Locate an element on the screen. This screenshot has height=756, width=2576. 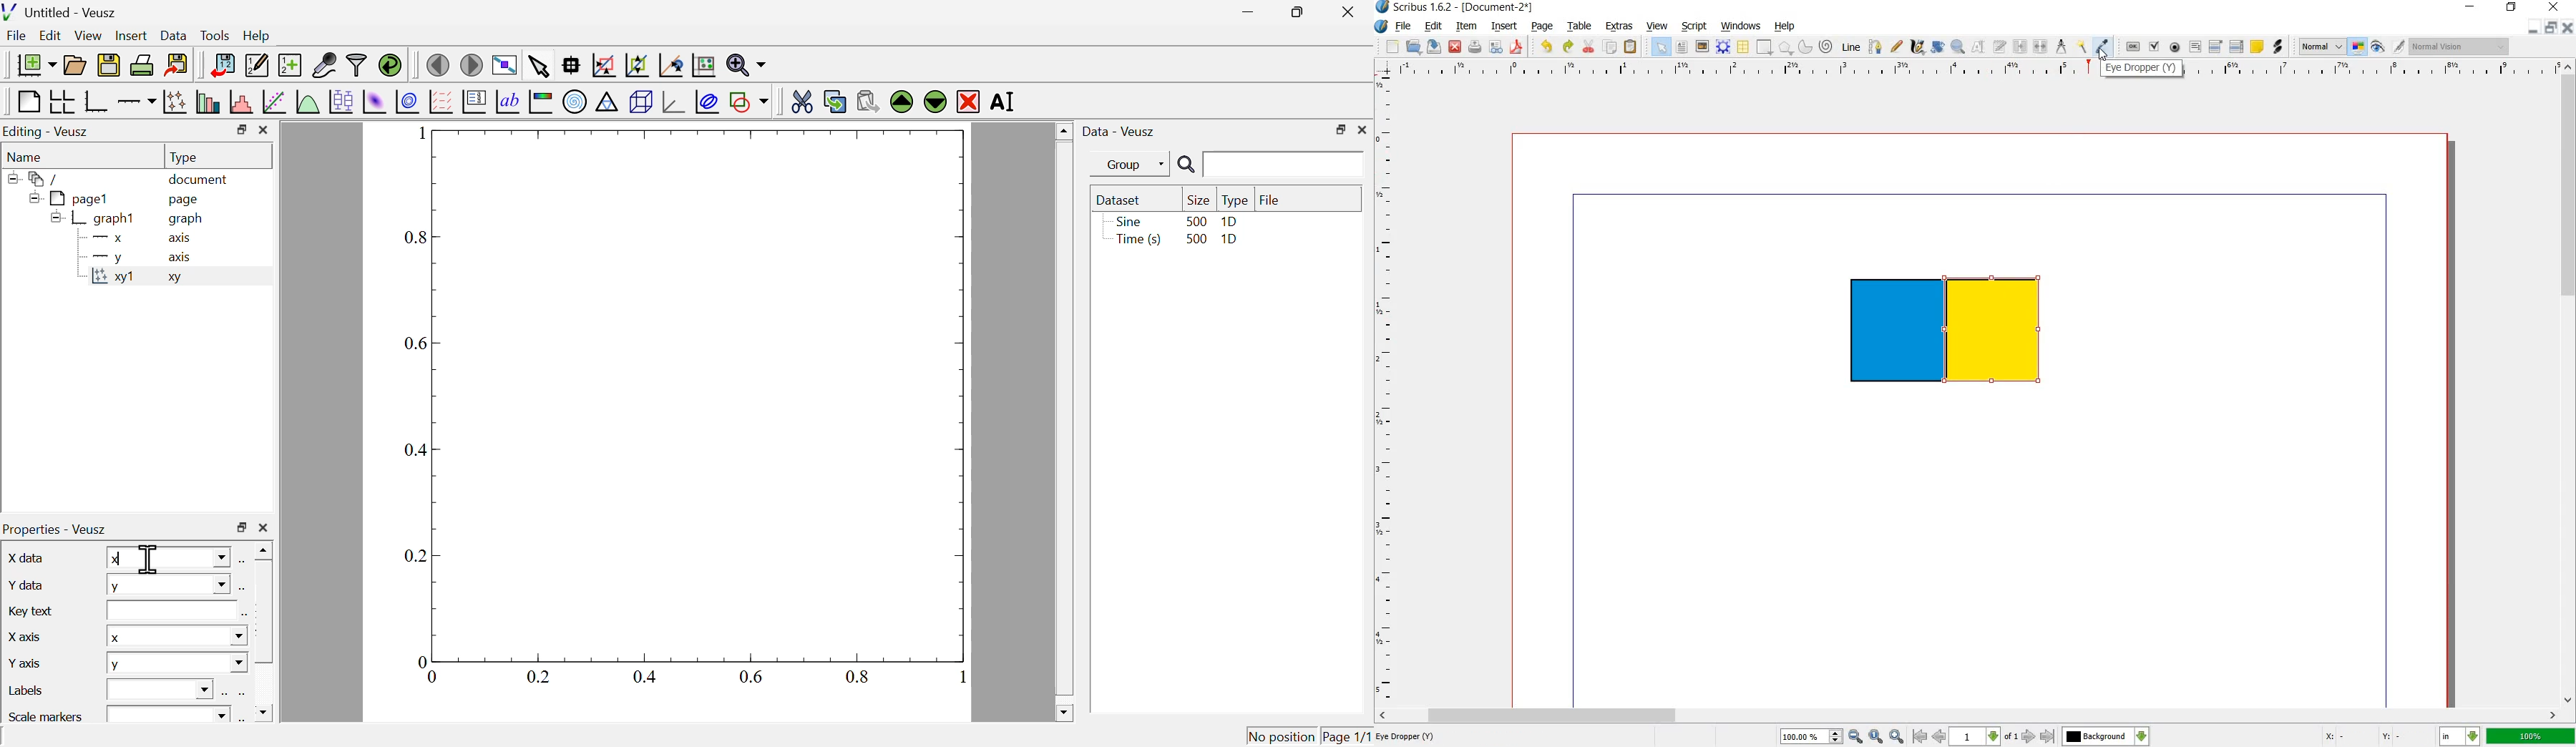
page1 is located at coordinates (71, 198).